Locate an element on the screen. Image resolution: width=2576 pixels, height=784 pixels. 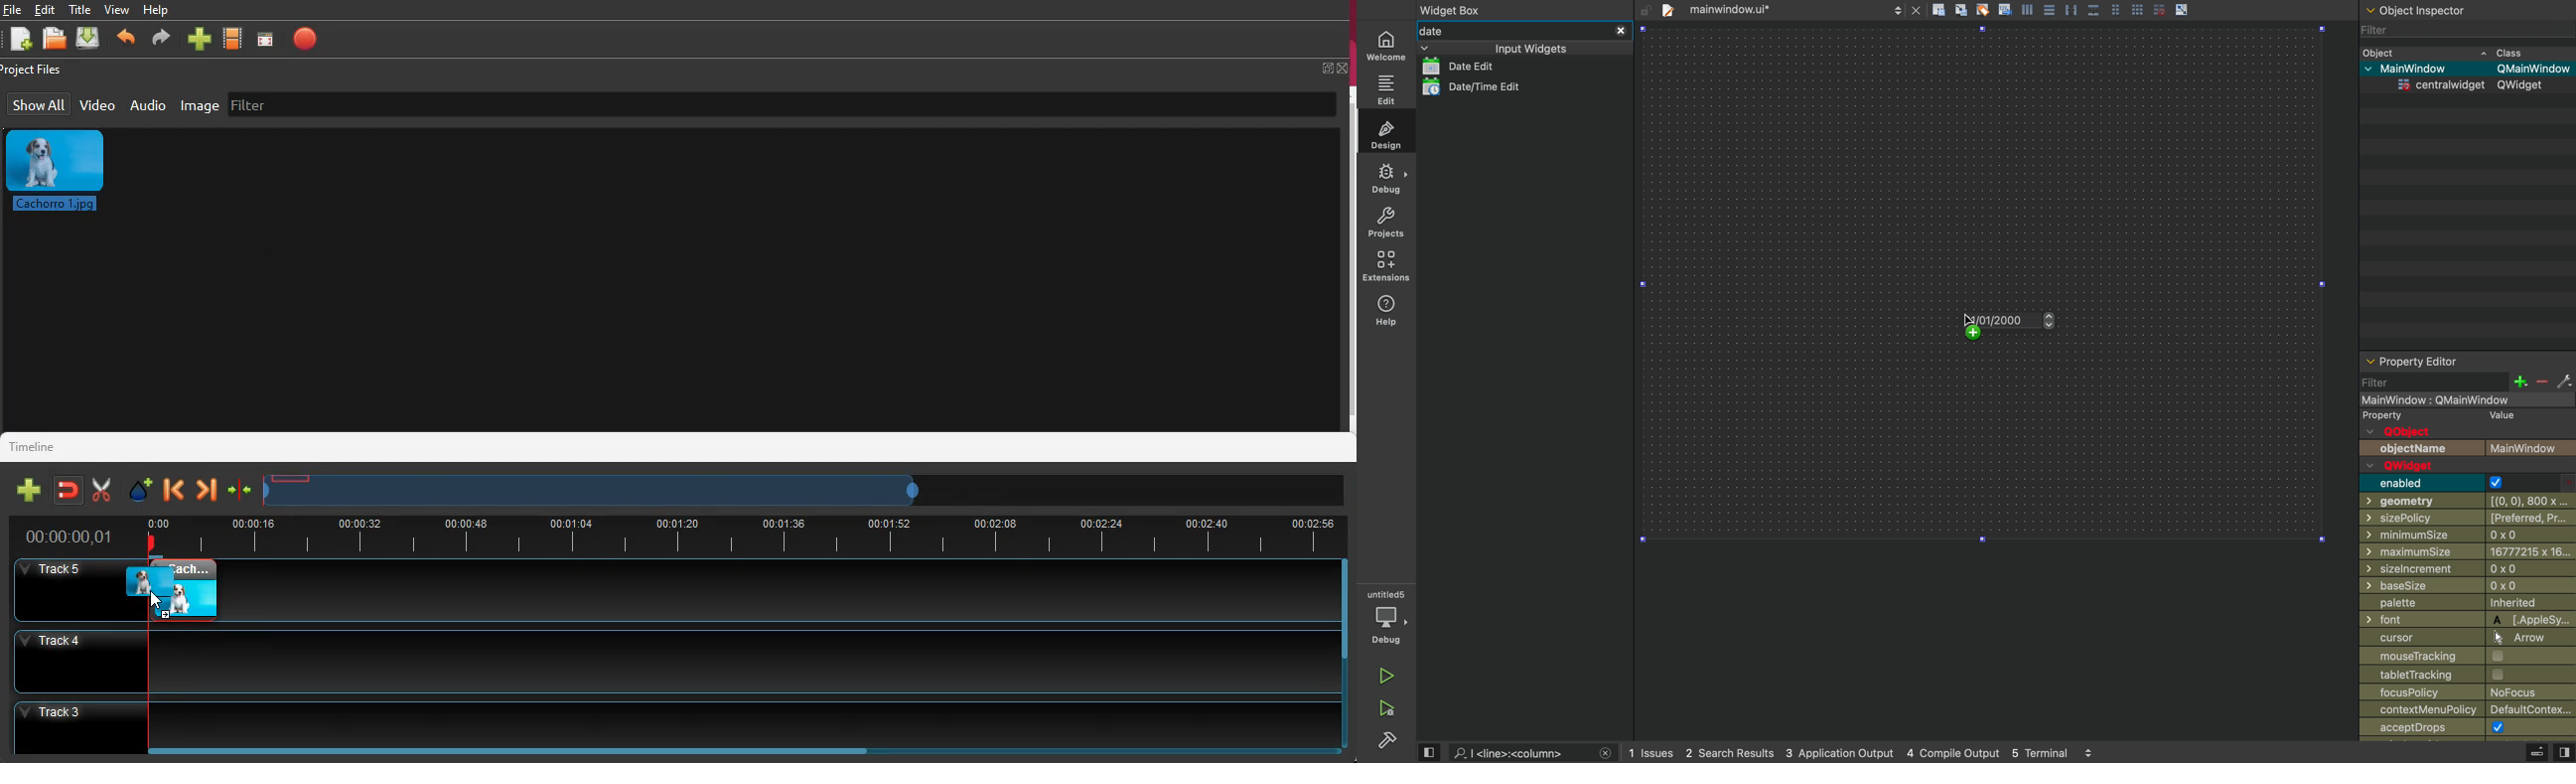
q object is located at coordinates (2407, 433).